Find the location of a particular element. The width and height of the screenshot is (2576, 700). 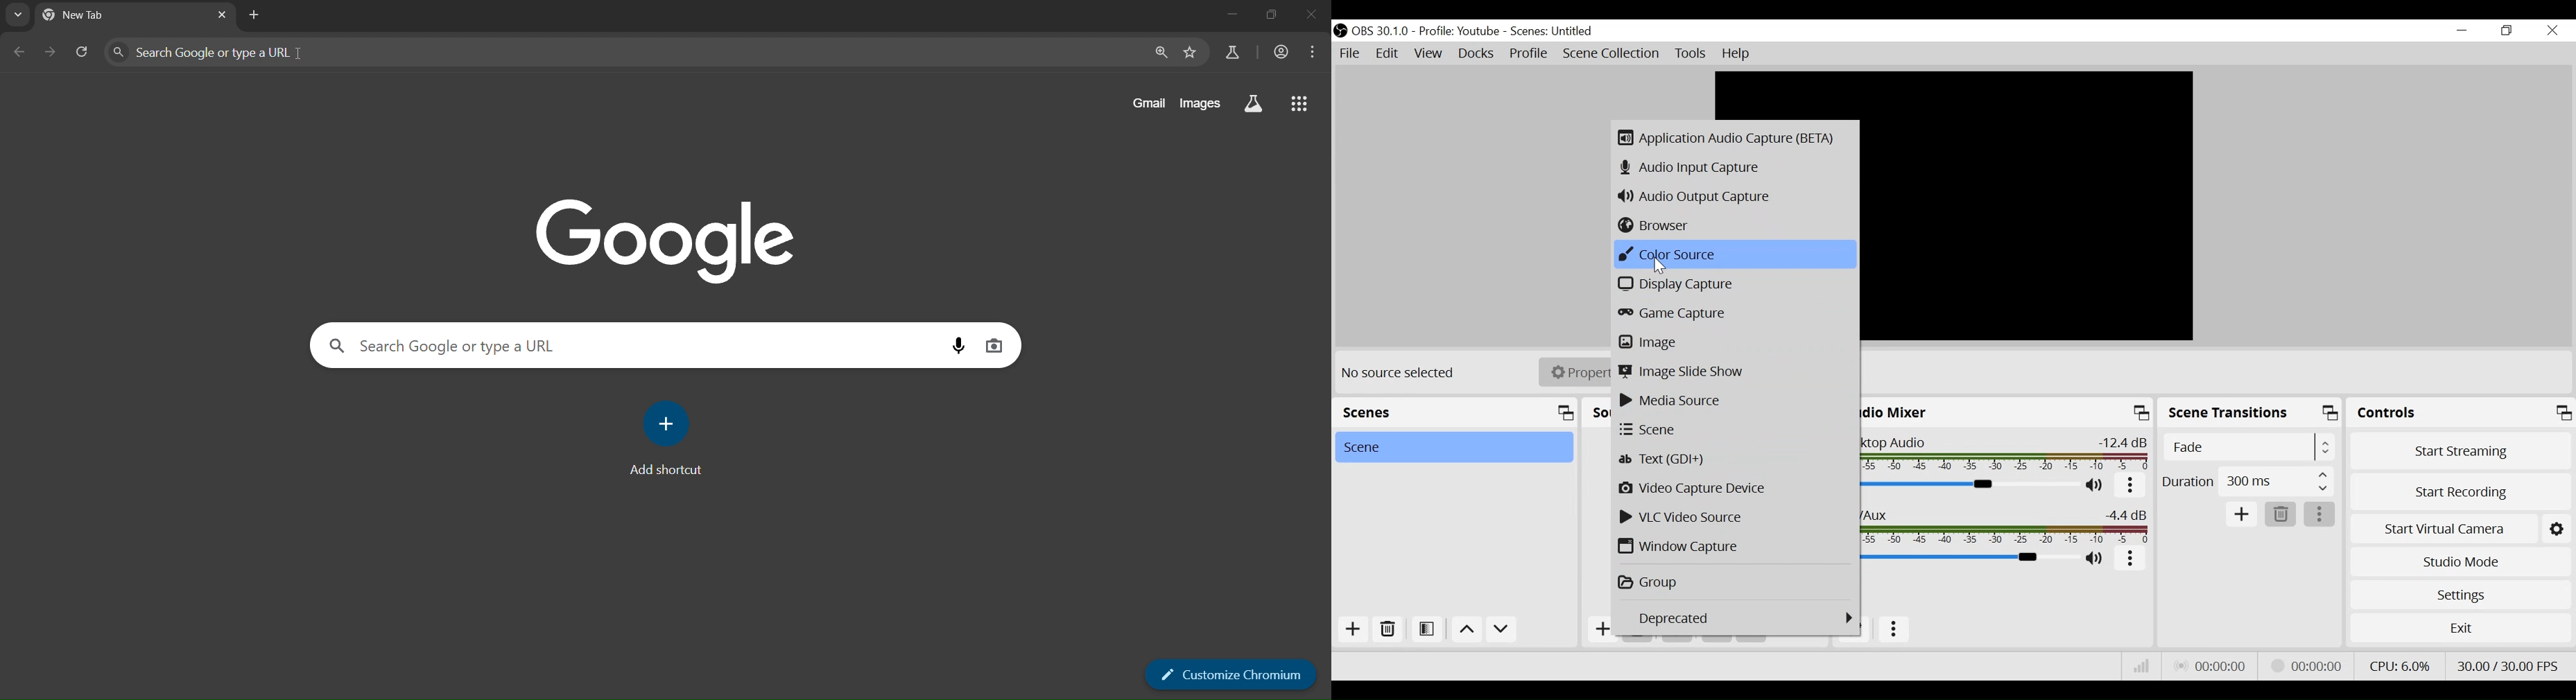

more options is located at coordinates (2321, 516).